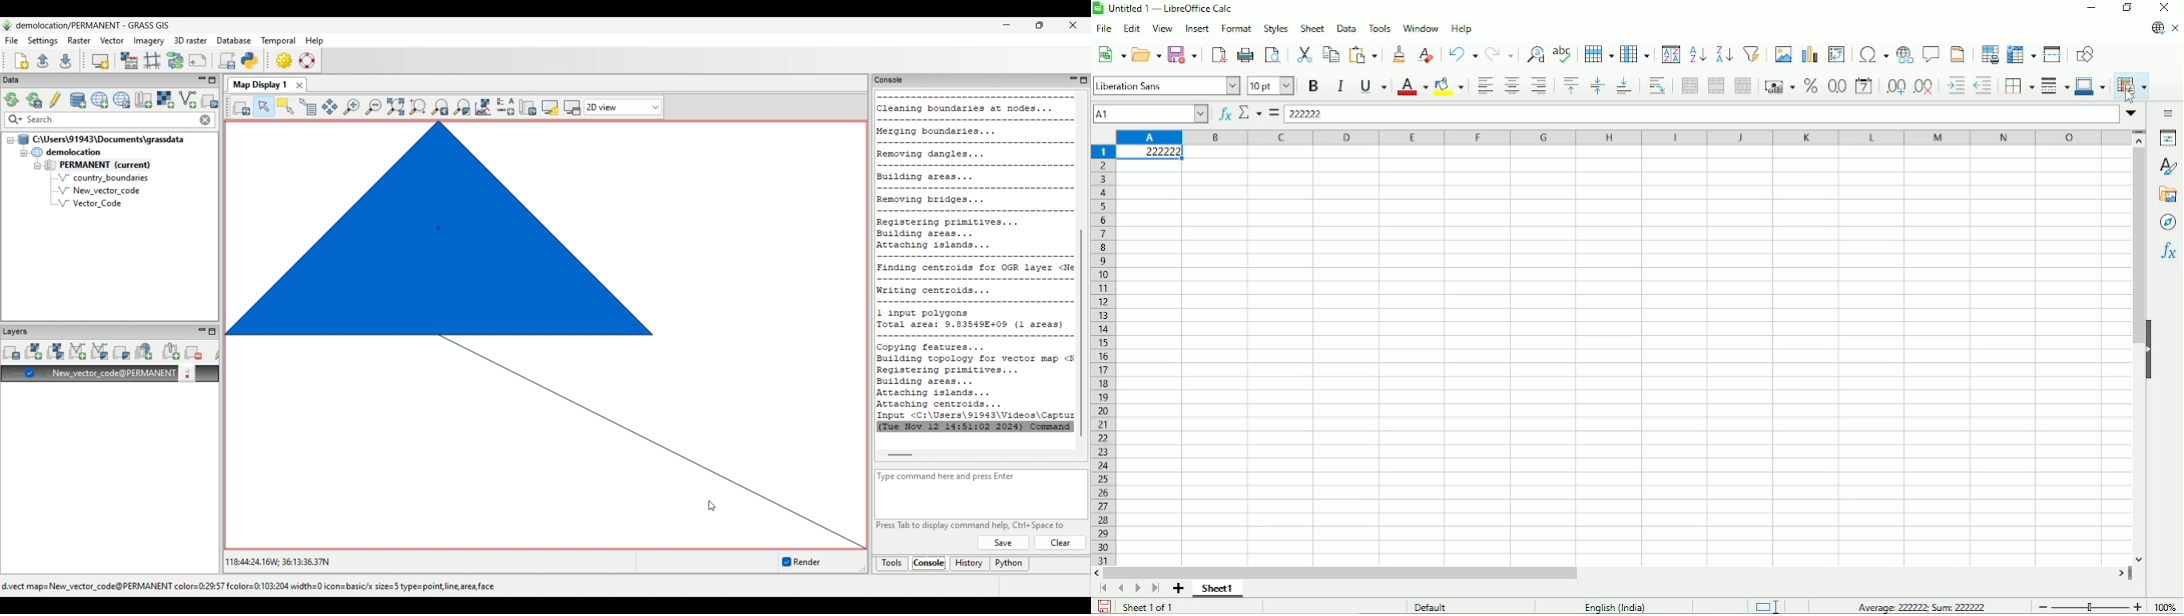 The width and height of the screenshot is (2184, 616). Describe the element at coordinates (1925, 87) in the screenshot. I see `Delete decimal place` at that location.